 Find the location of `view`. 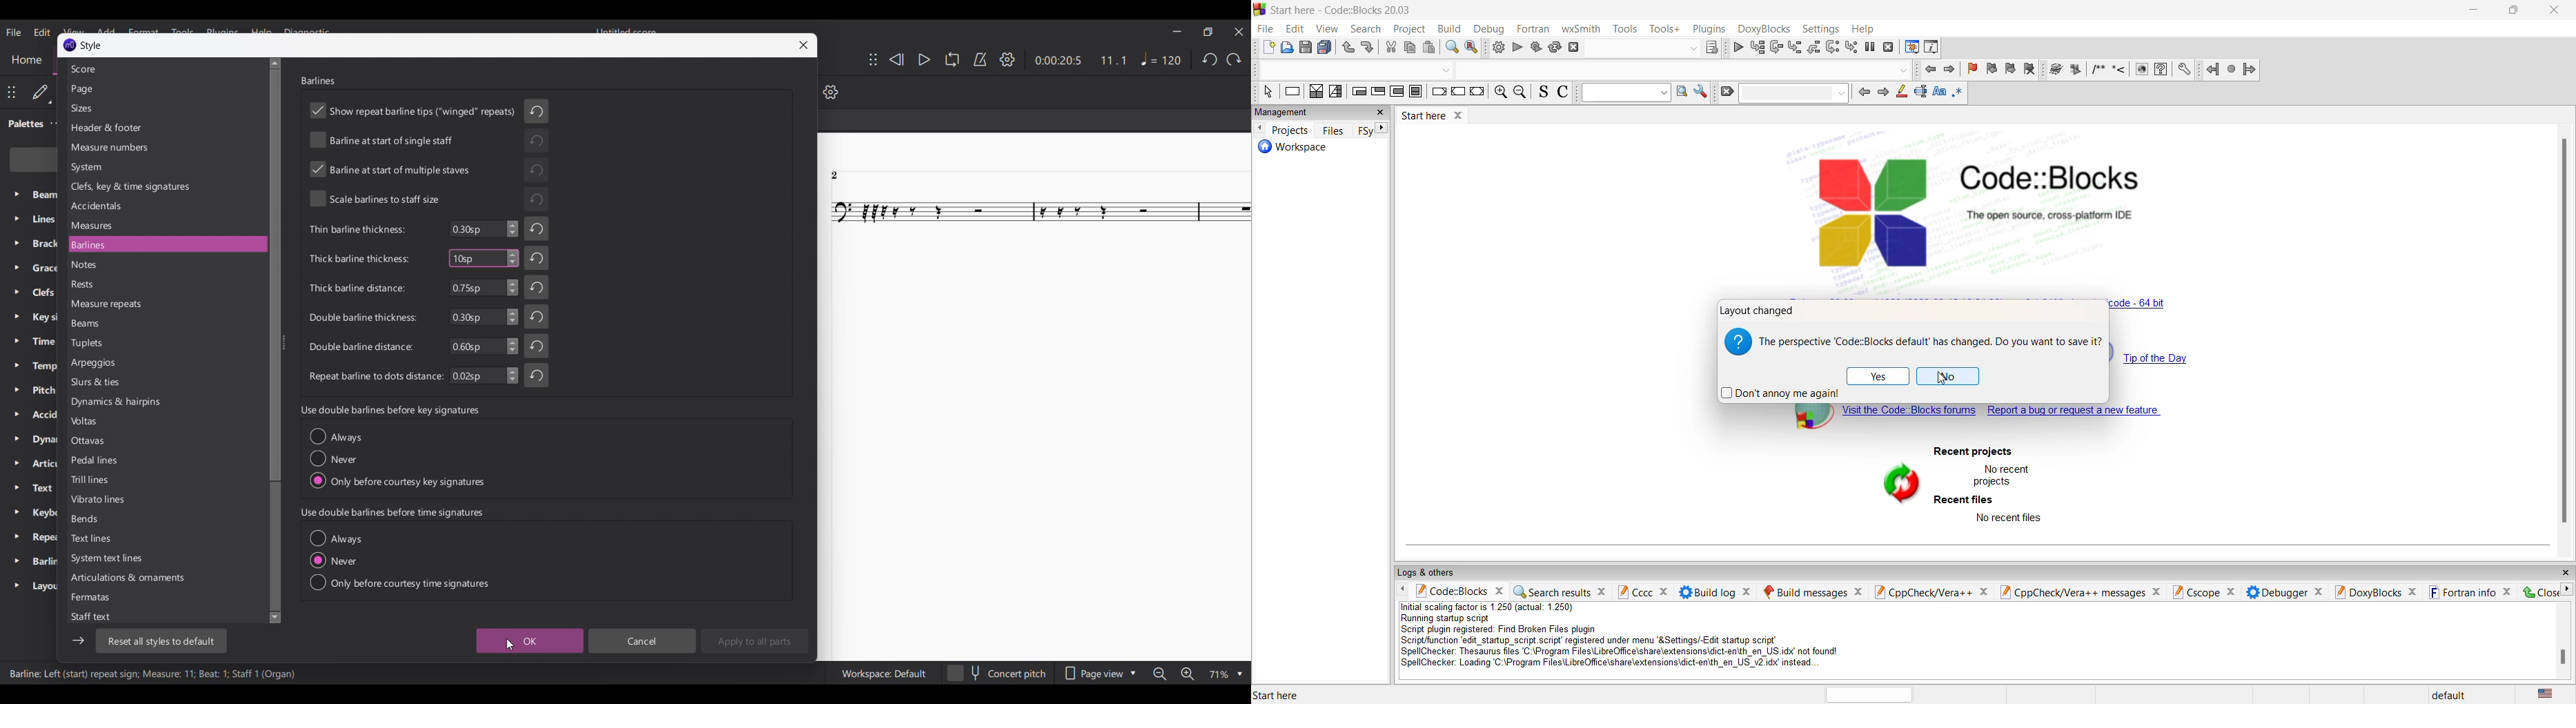

view is located at coordinates (1328, 30).